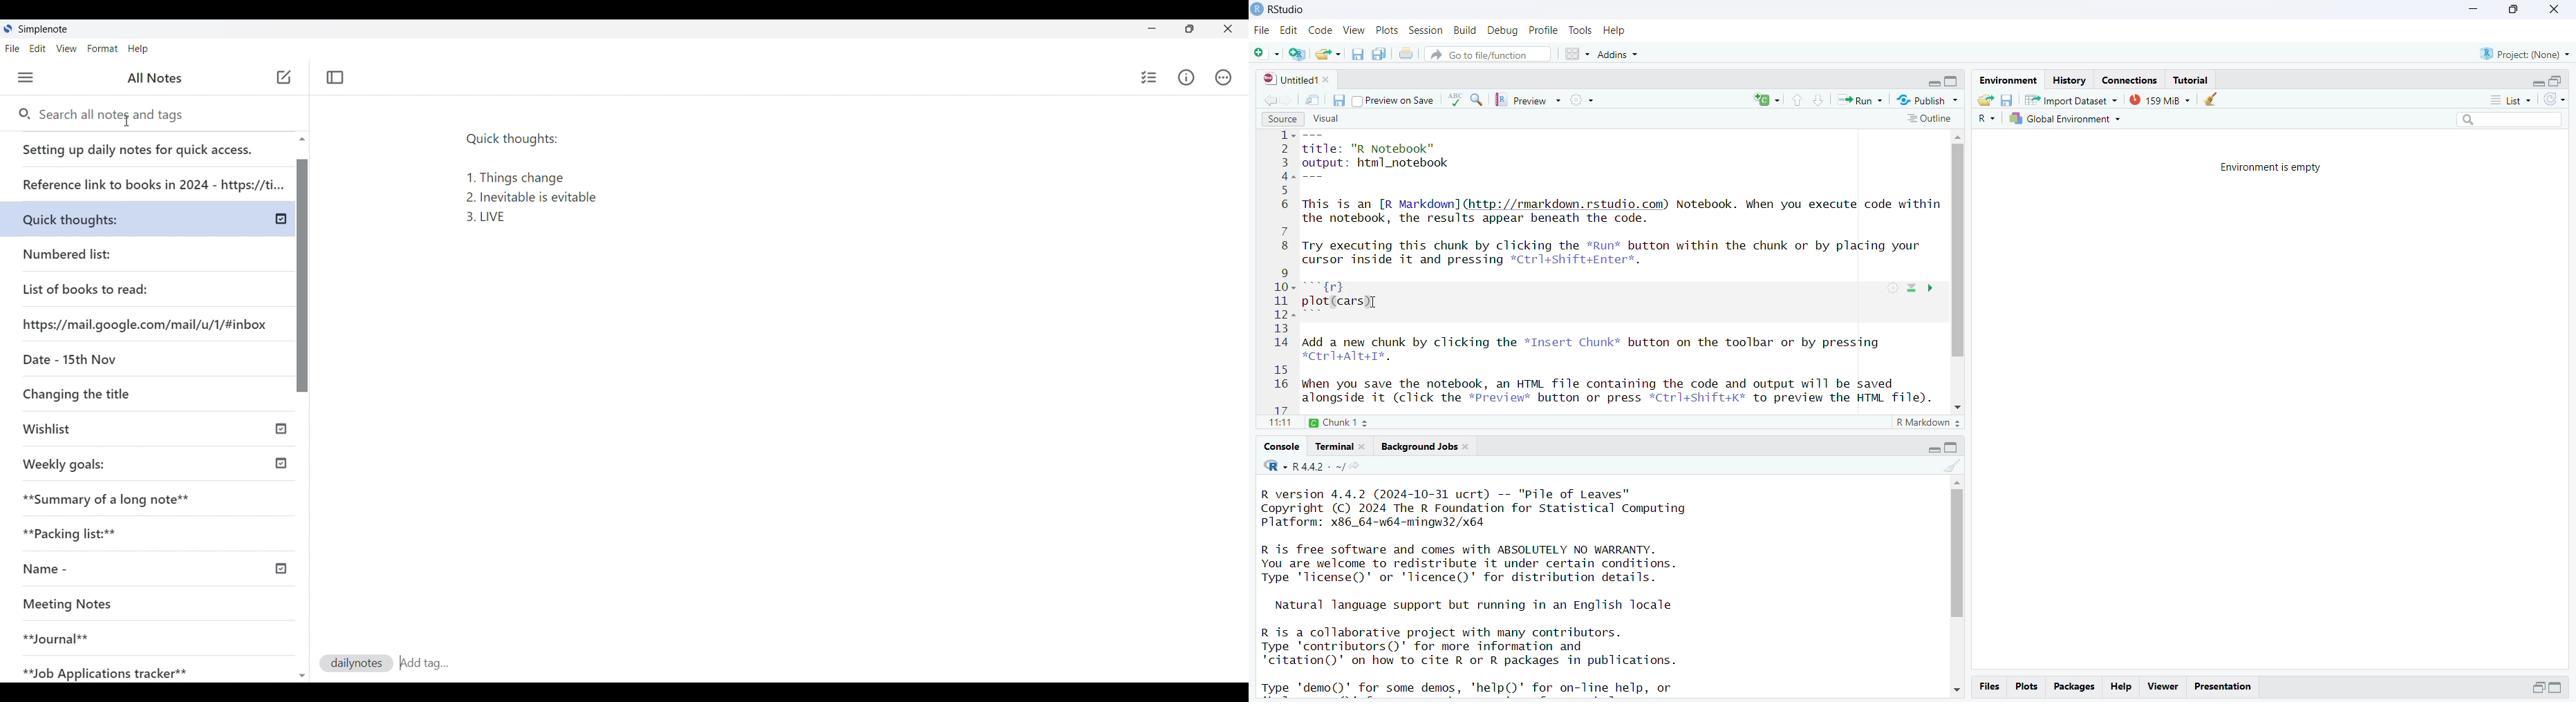 The width and height of the screenshot is (2576, 728). What do you see at coordinates (2069, 81) in the screenshot?
I see `history` at bounding box center [2069, 81].